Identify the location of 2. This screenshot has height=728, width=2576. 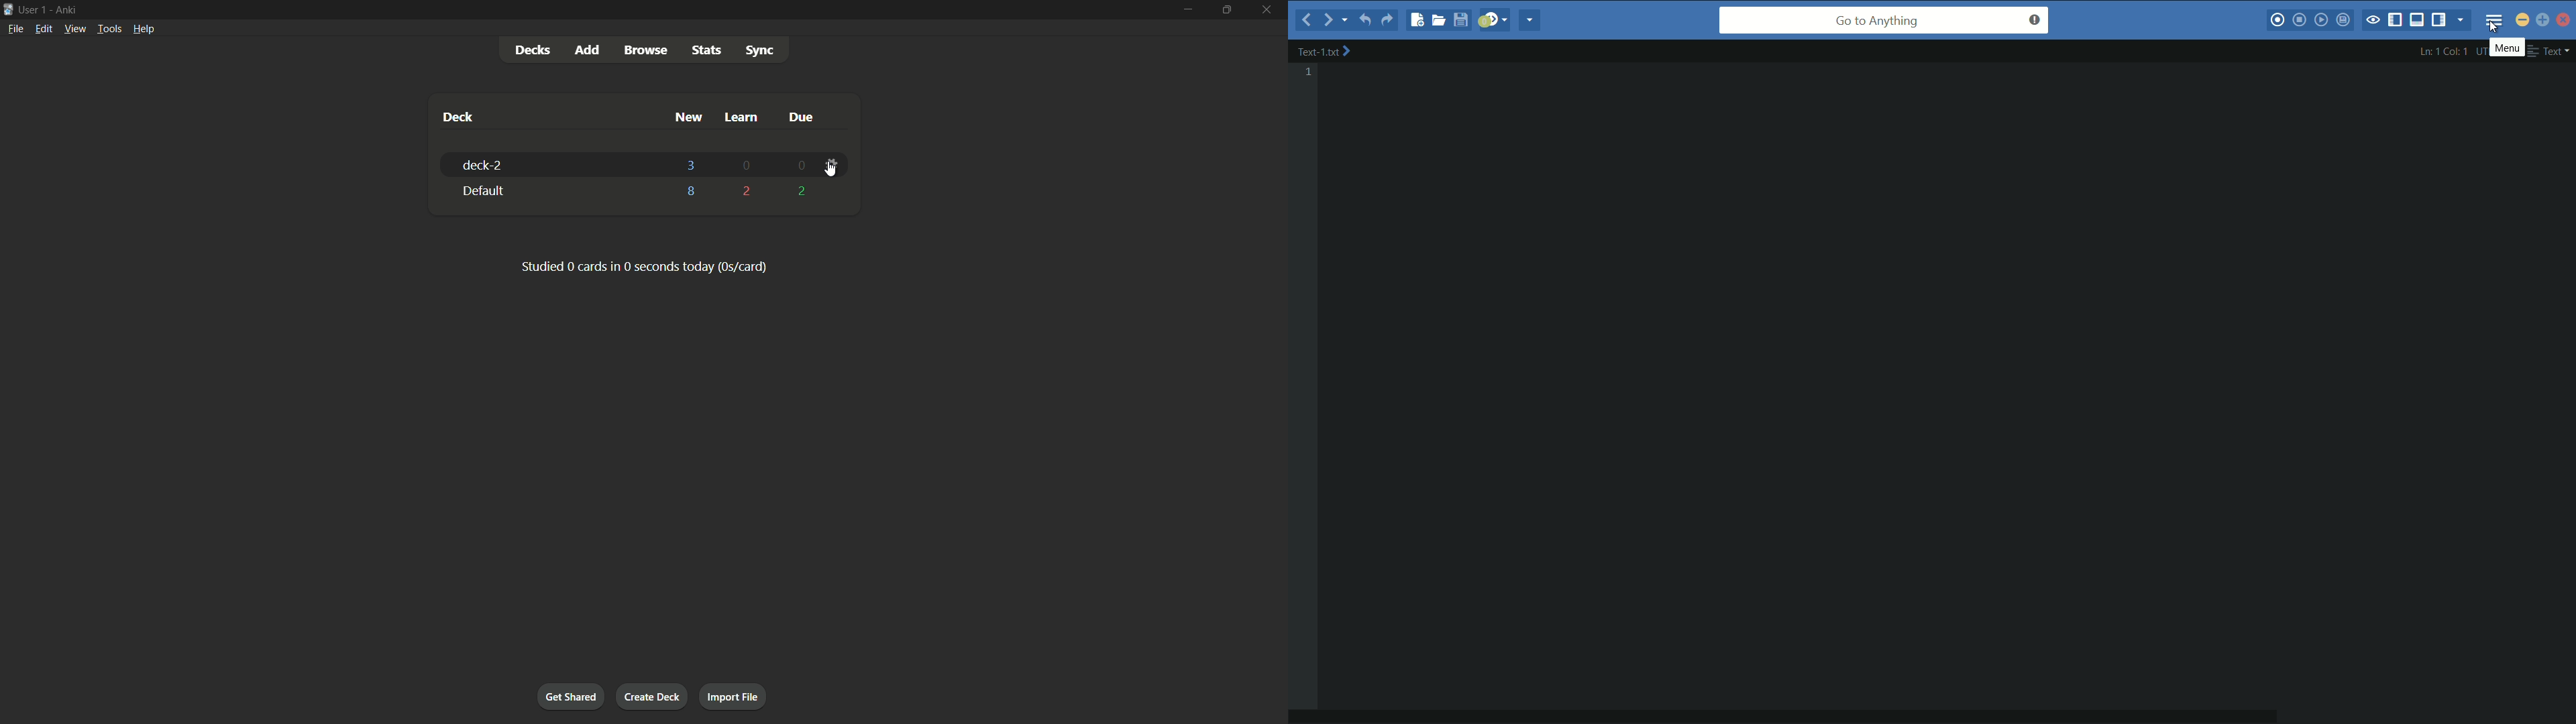
(799, 191).